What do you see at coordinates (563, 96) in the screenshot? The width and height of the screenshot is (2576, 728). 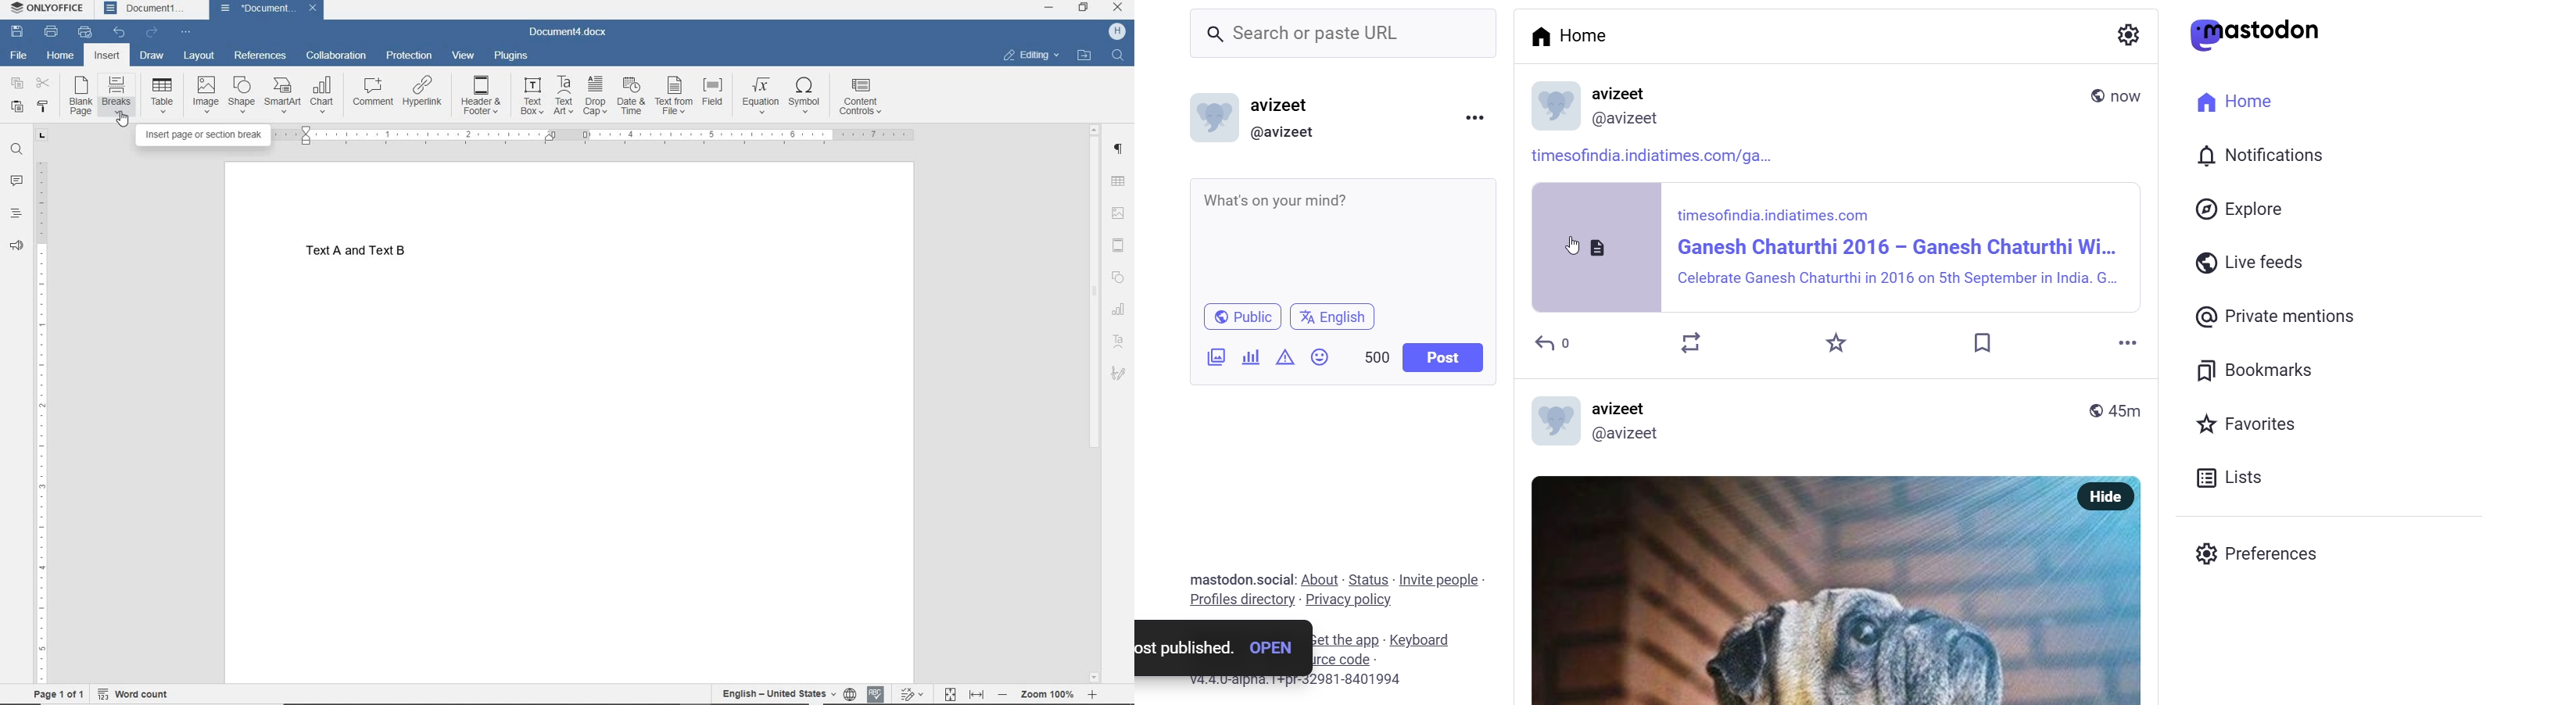 I see `TEXT ART` at bounding box center [563, 96].